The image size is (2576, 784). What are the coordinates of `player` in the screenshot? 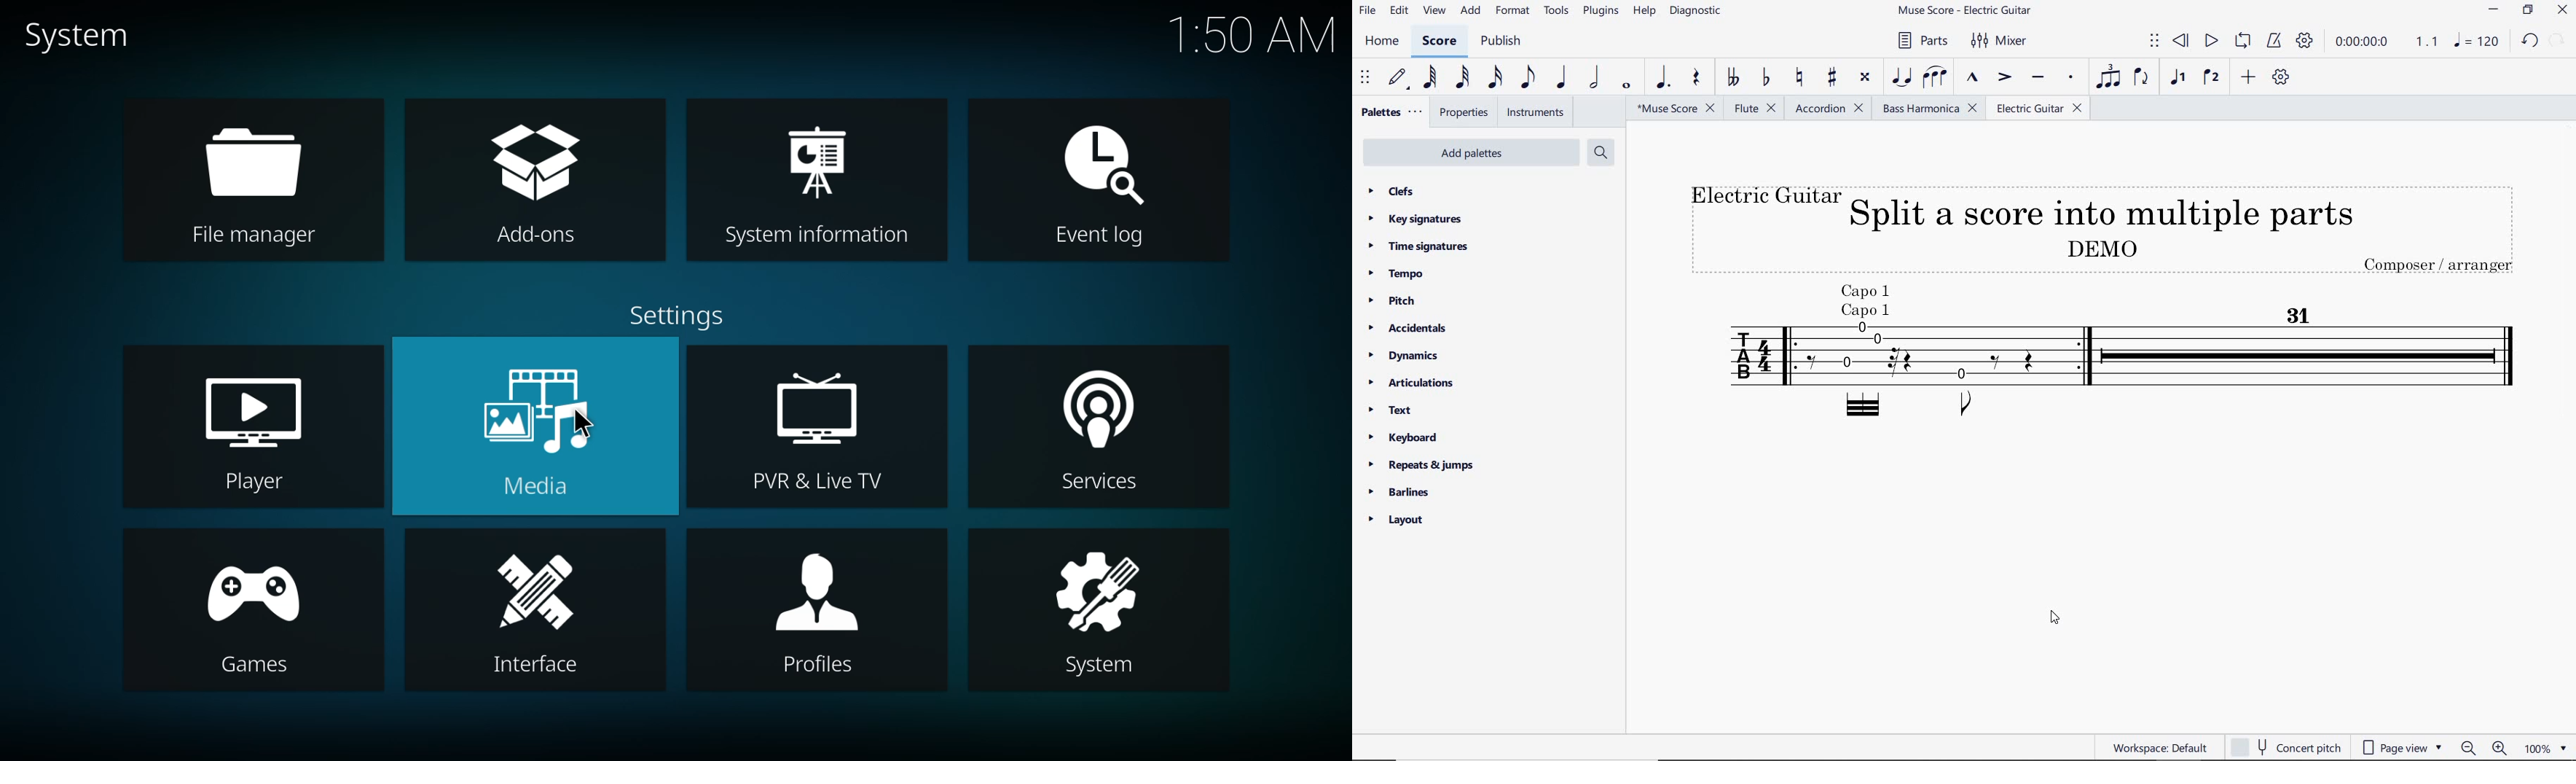 It's located at (255, 431).